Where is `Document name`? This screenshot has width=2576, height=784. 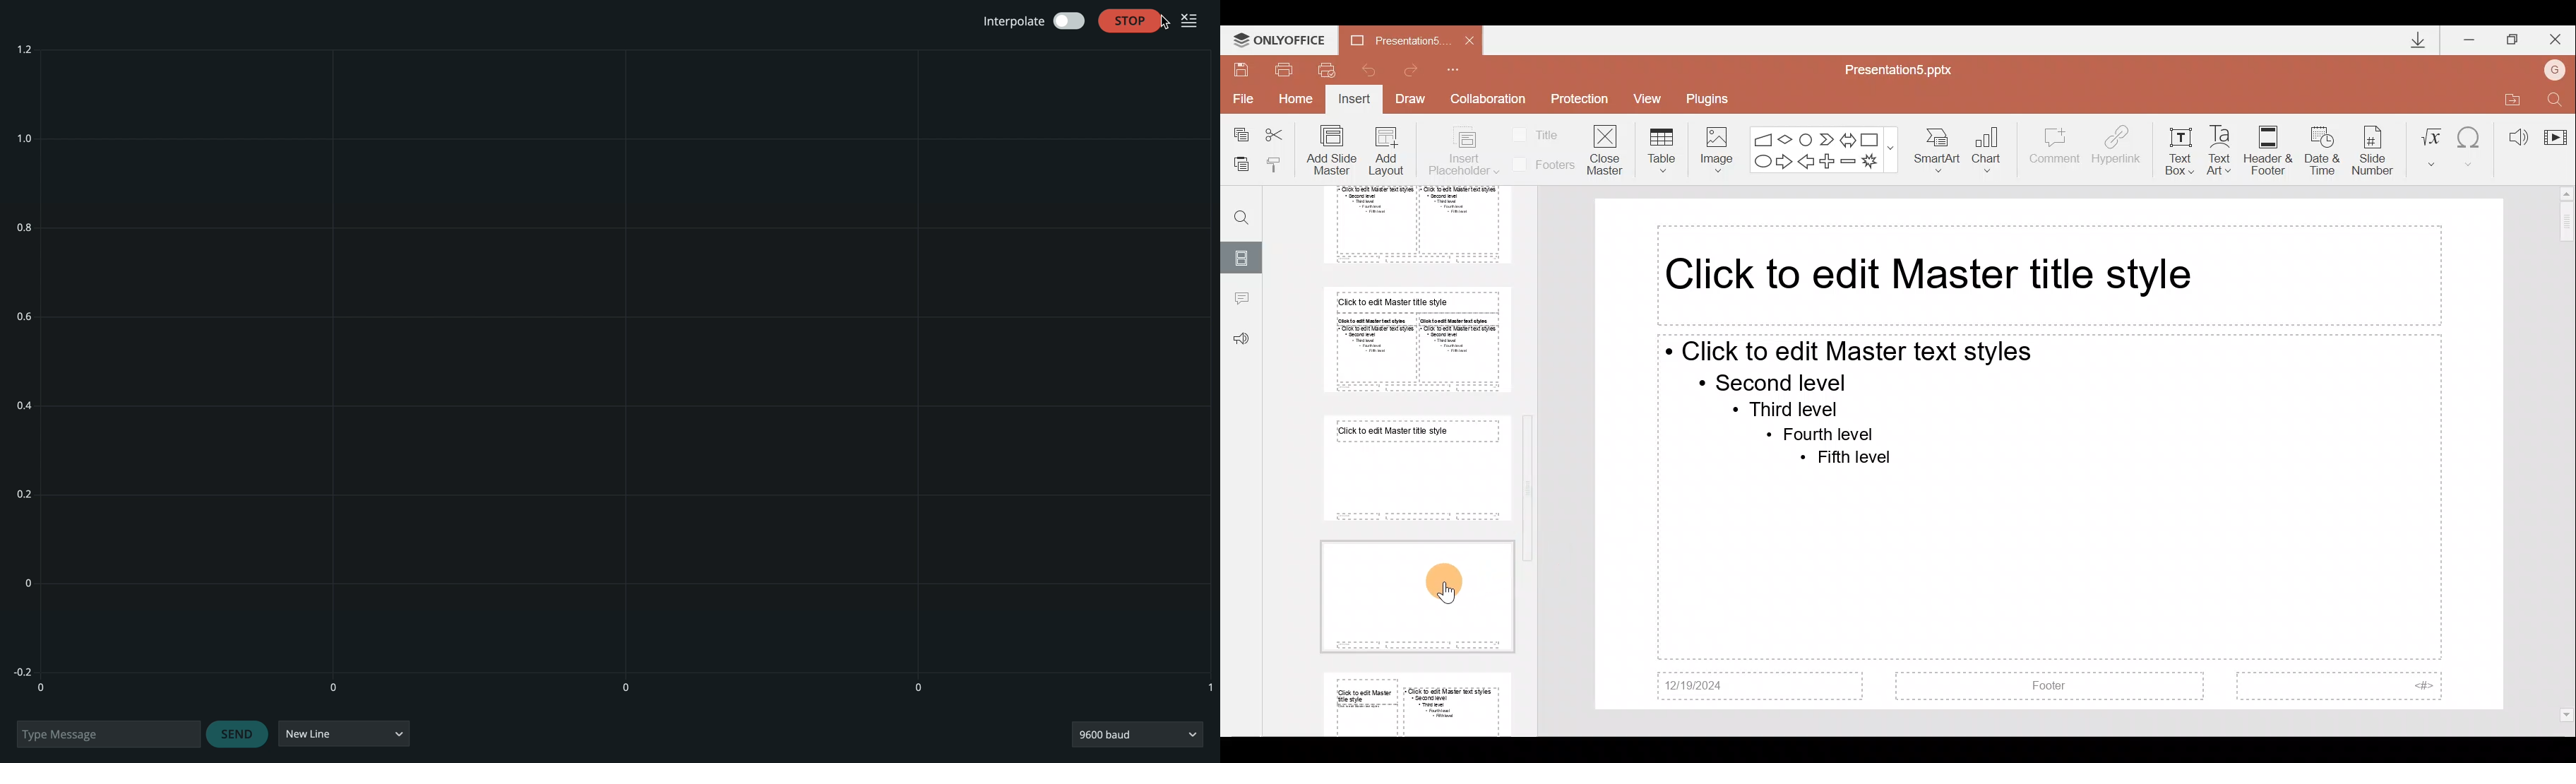
Document name is located at coordinates (1907, 69).